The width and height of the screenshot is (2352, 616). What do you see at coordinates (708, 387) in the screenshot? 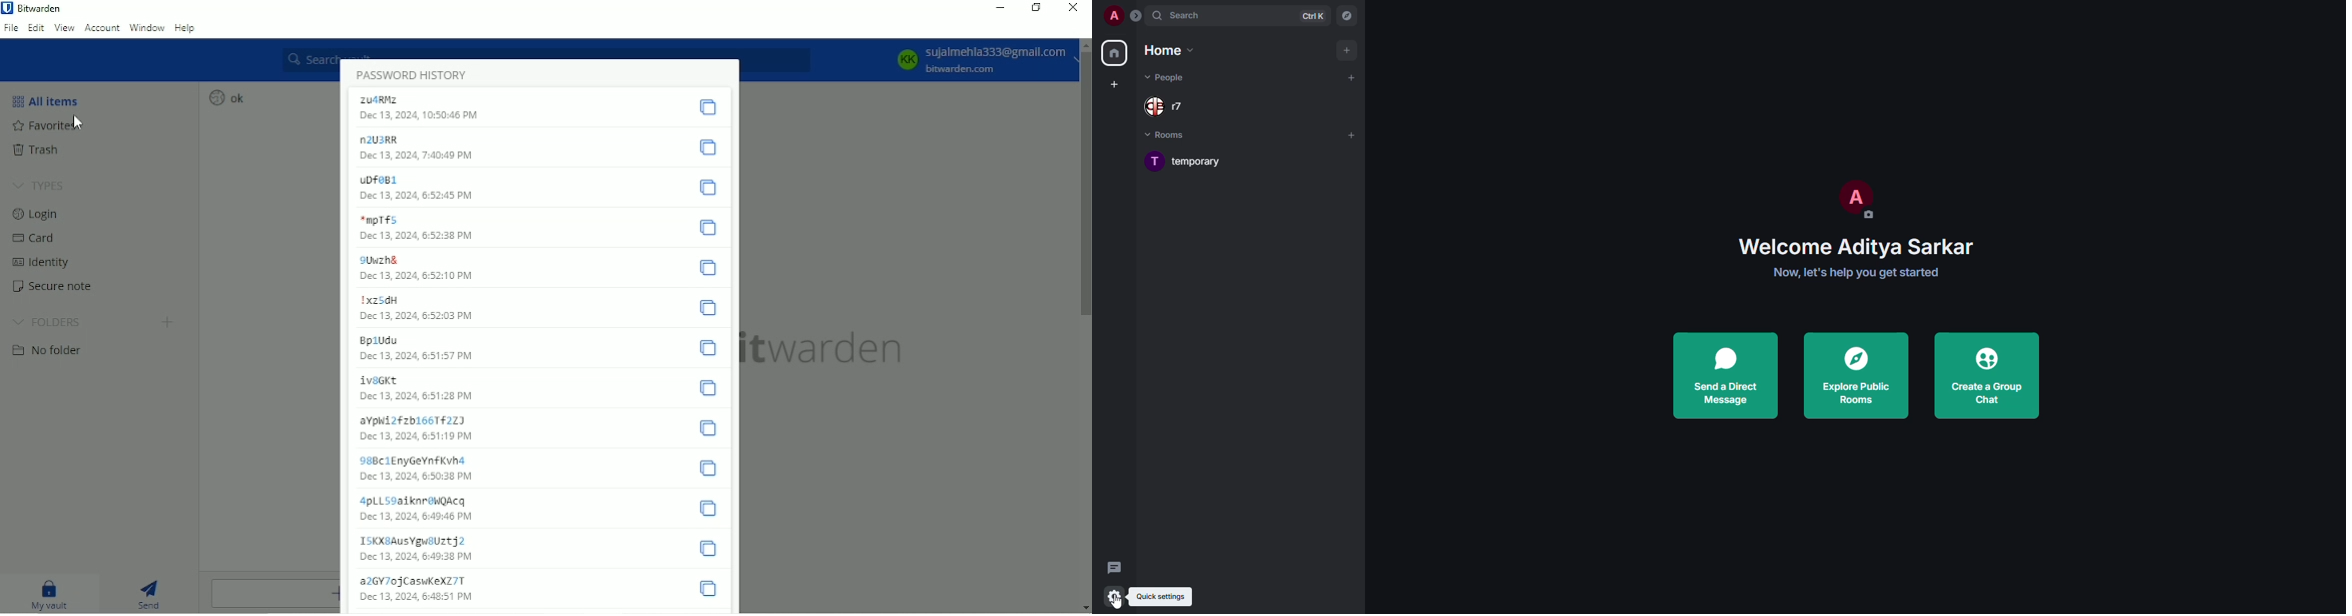
I see `Copy password` at bounding box center [708, 387].